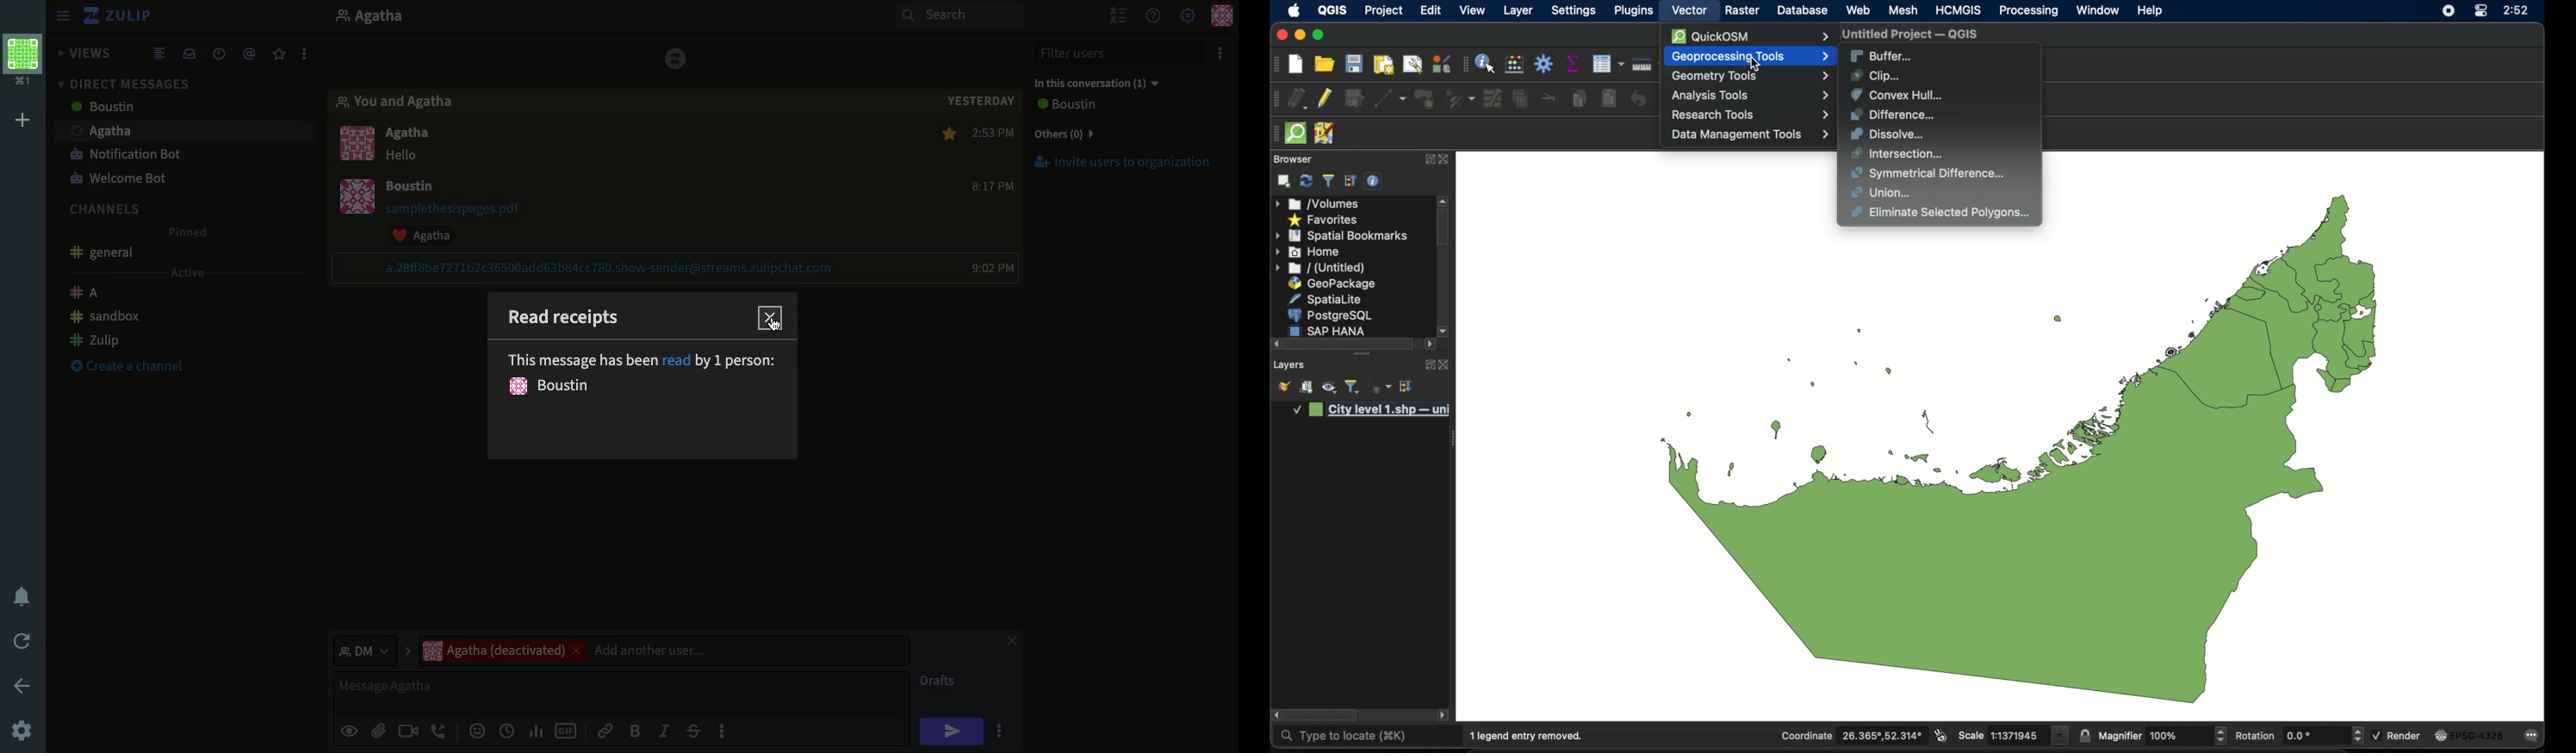 The image size is (2576, 756). Describe the element at coordinates (189, 53) in the screenshot. I see `Inbox` at that location.